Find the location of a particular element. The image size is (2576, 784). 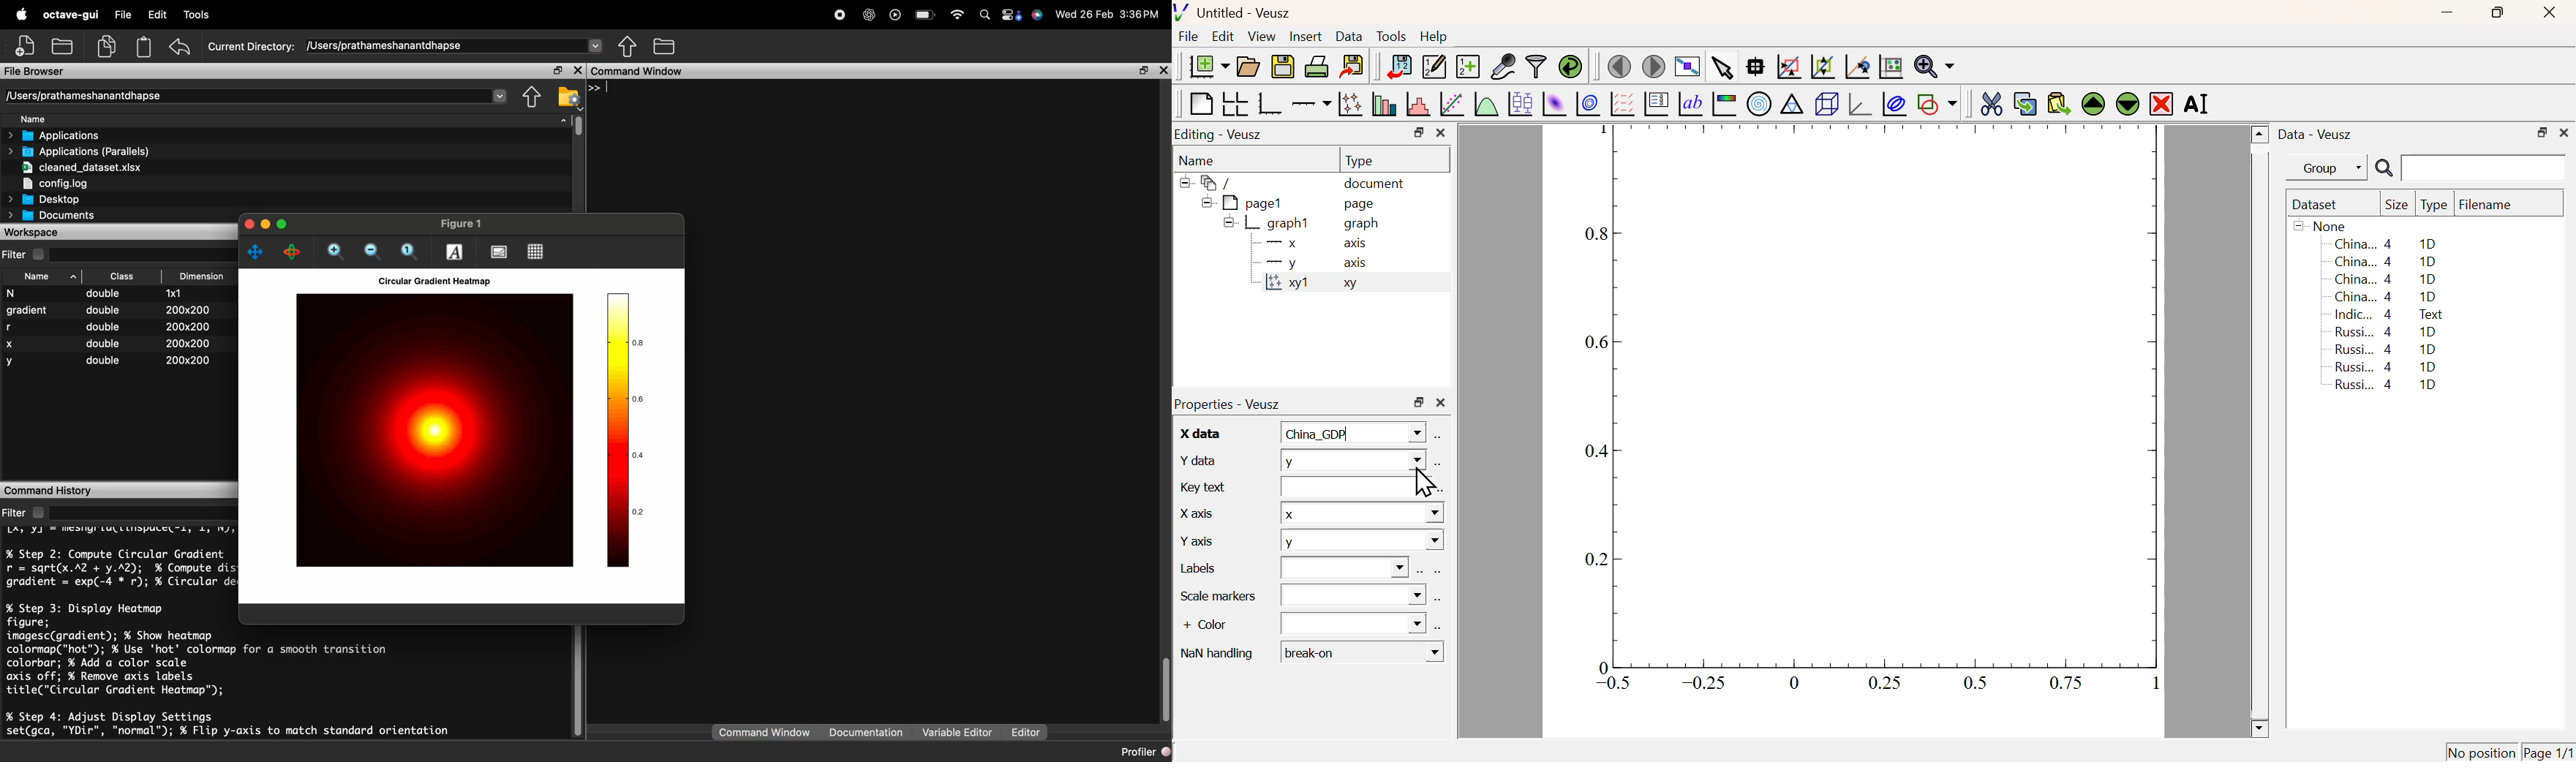

Labels is located at coordinates (1208, 570).